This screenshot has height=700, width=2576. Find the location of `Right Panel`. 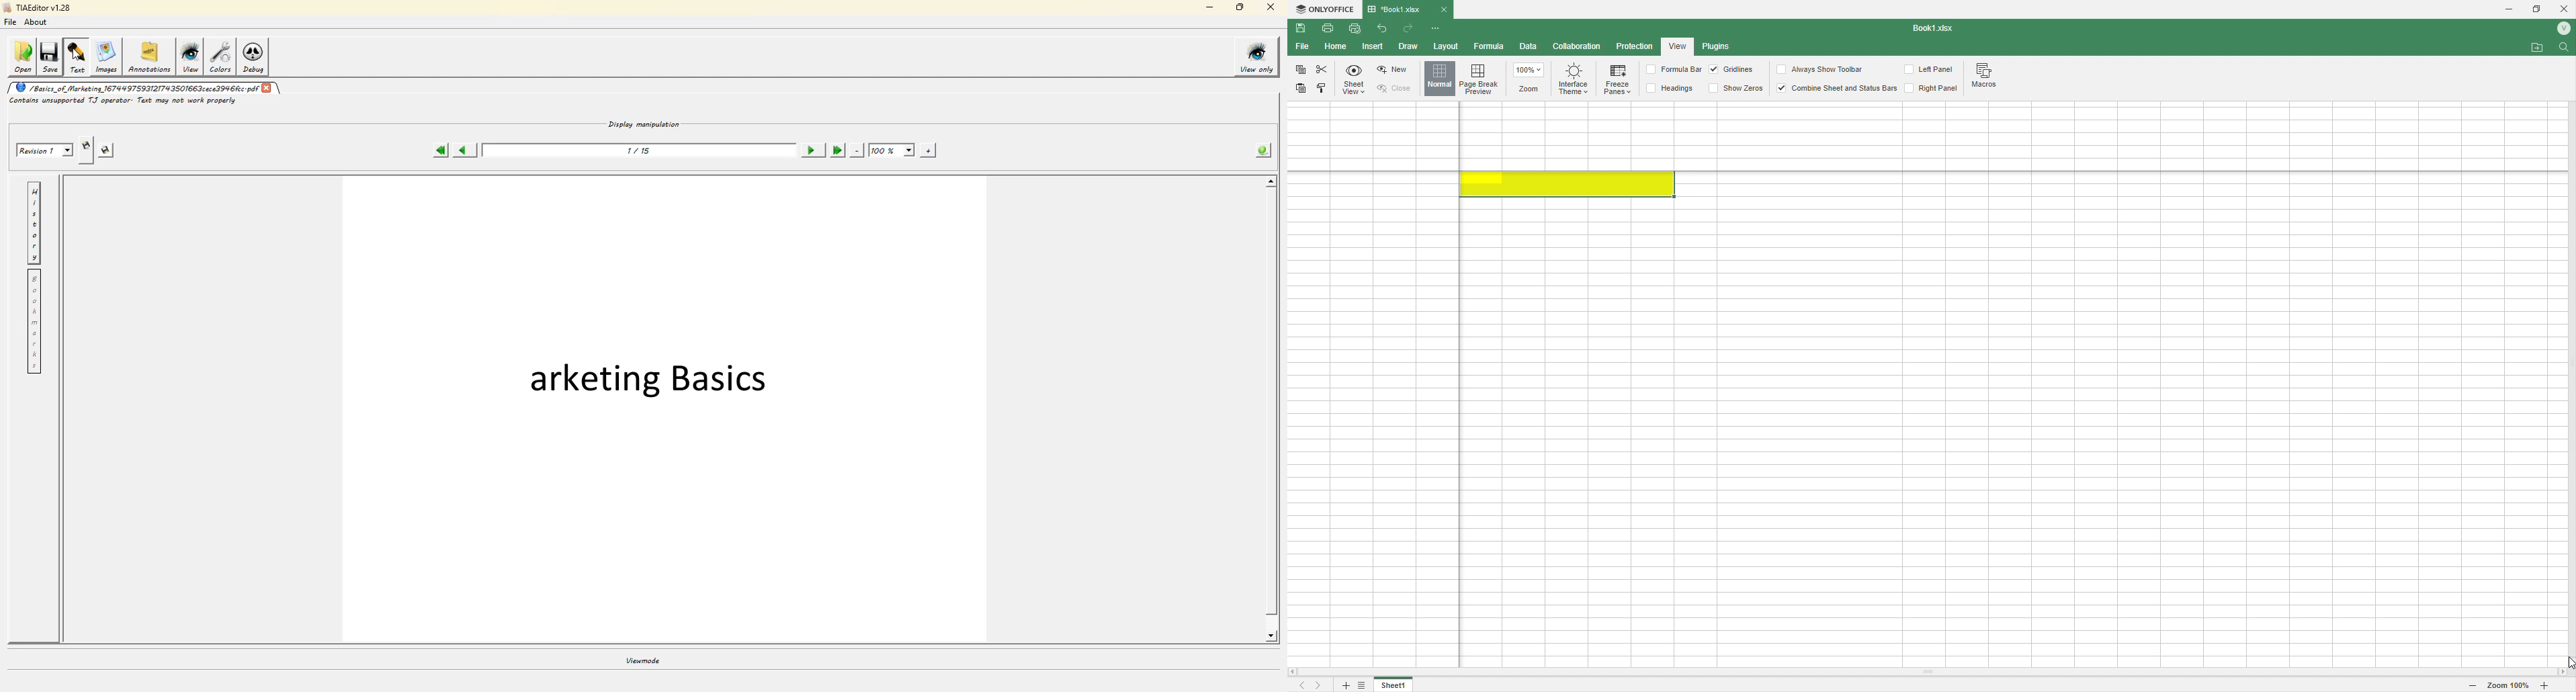

Right Panel is located at coordinates (1940, 89).